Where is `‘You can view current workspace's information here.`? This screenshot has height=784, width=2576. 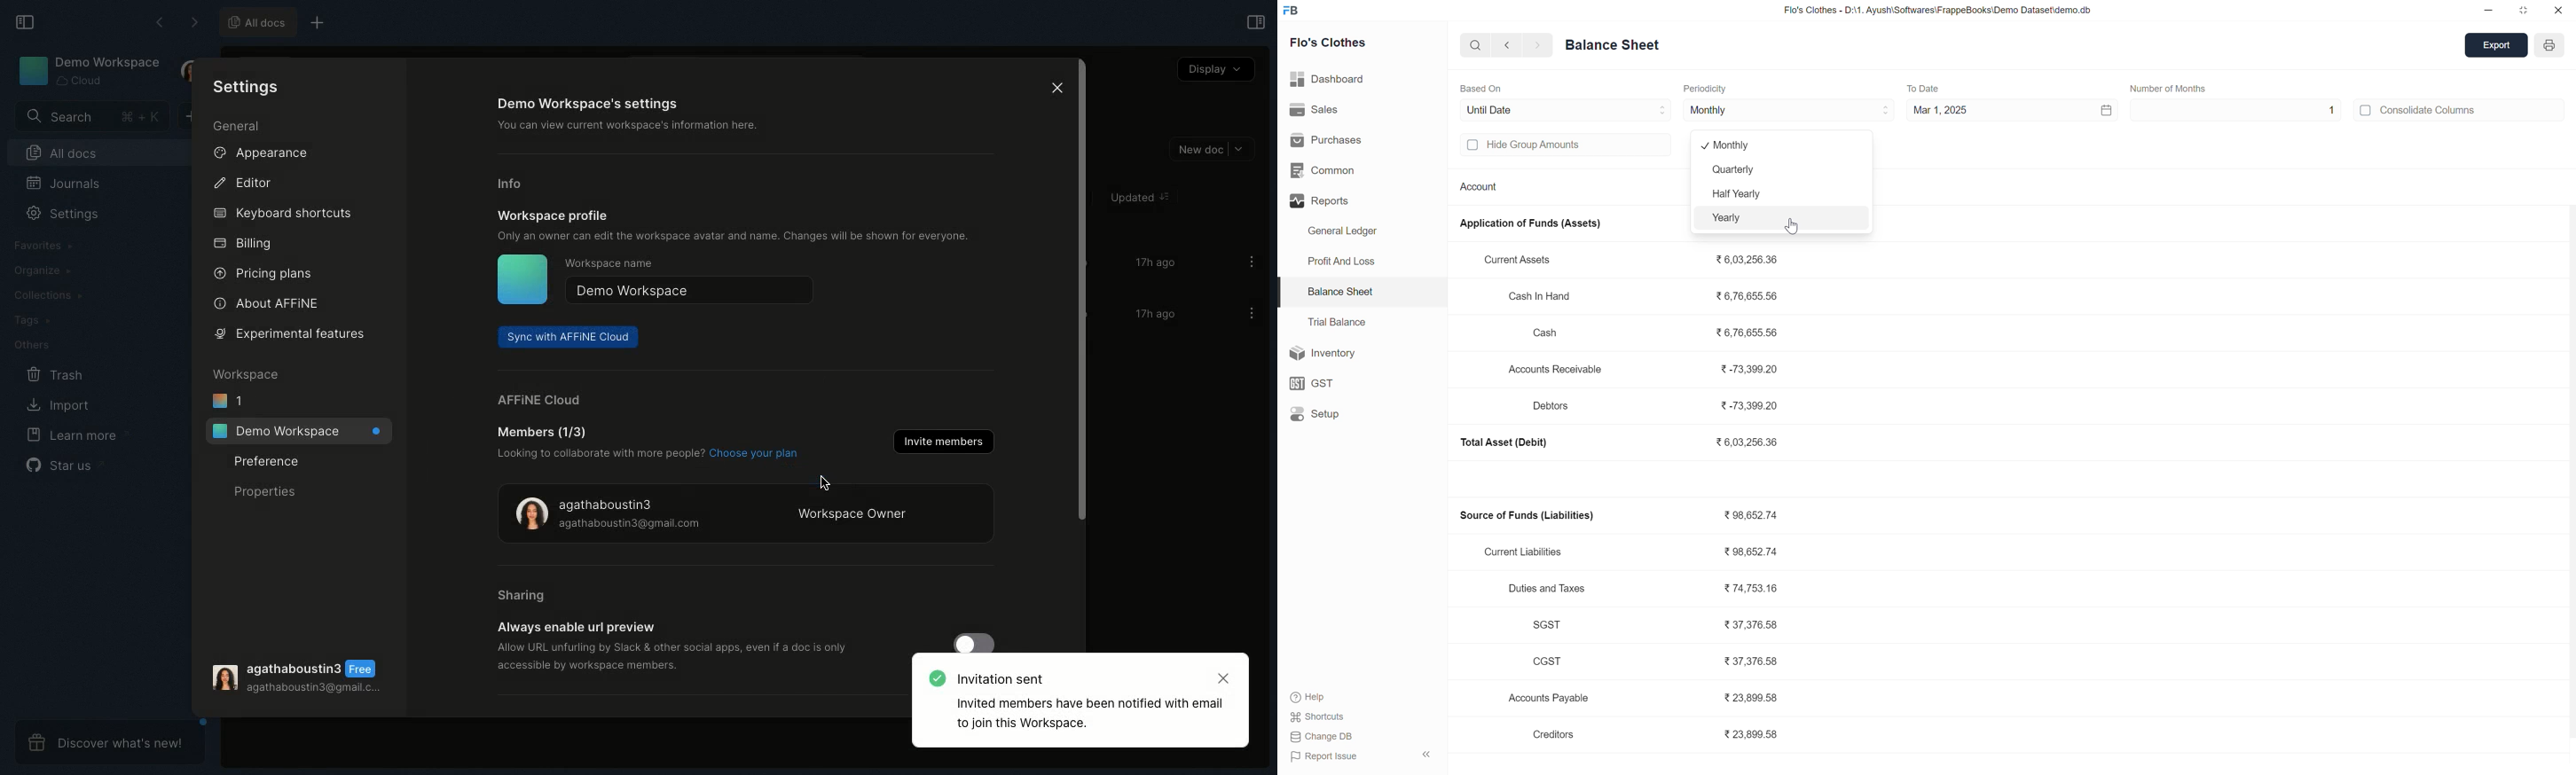
‘You can view current workspace's information here. is located at coordinates (638, 125).